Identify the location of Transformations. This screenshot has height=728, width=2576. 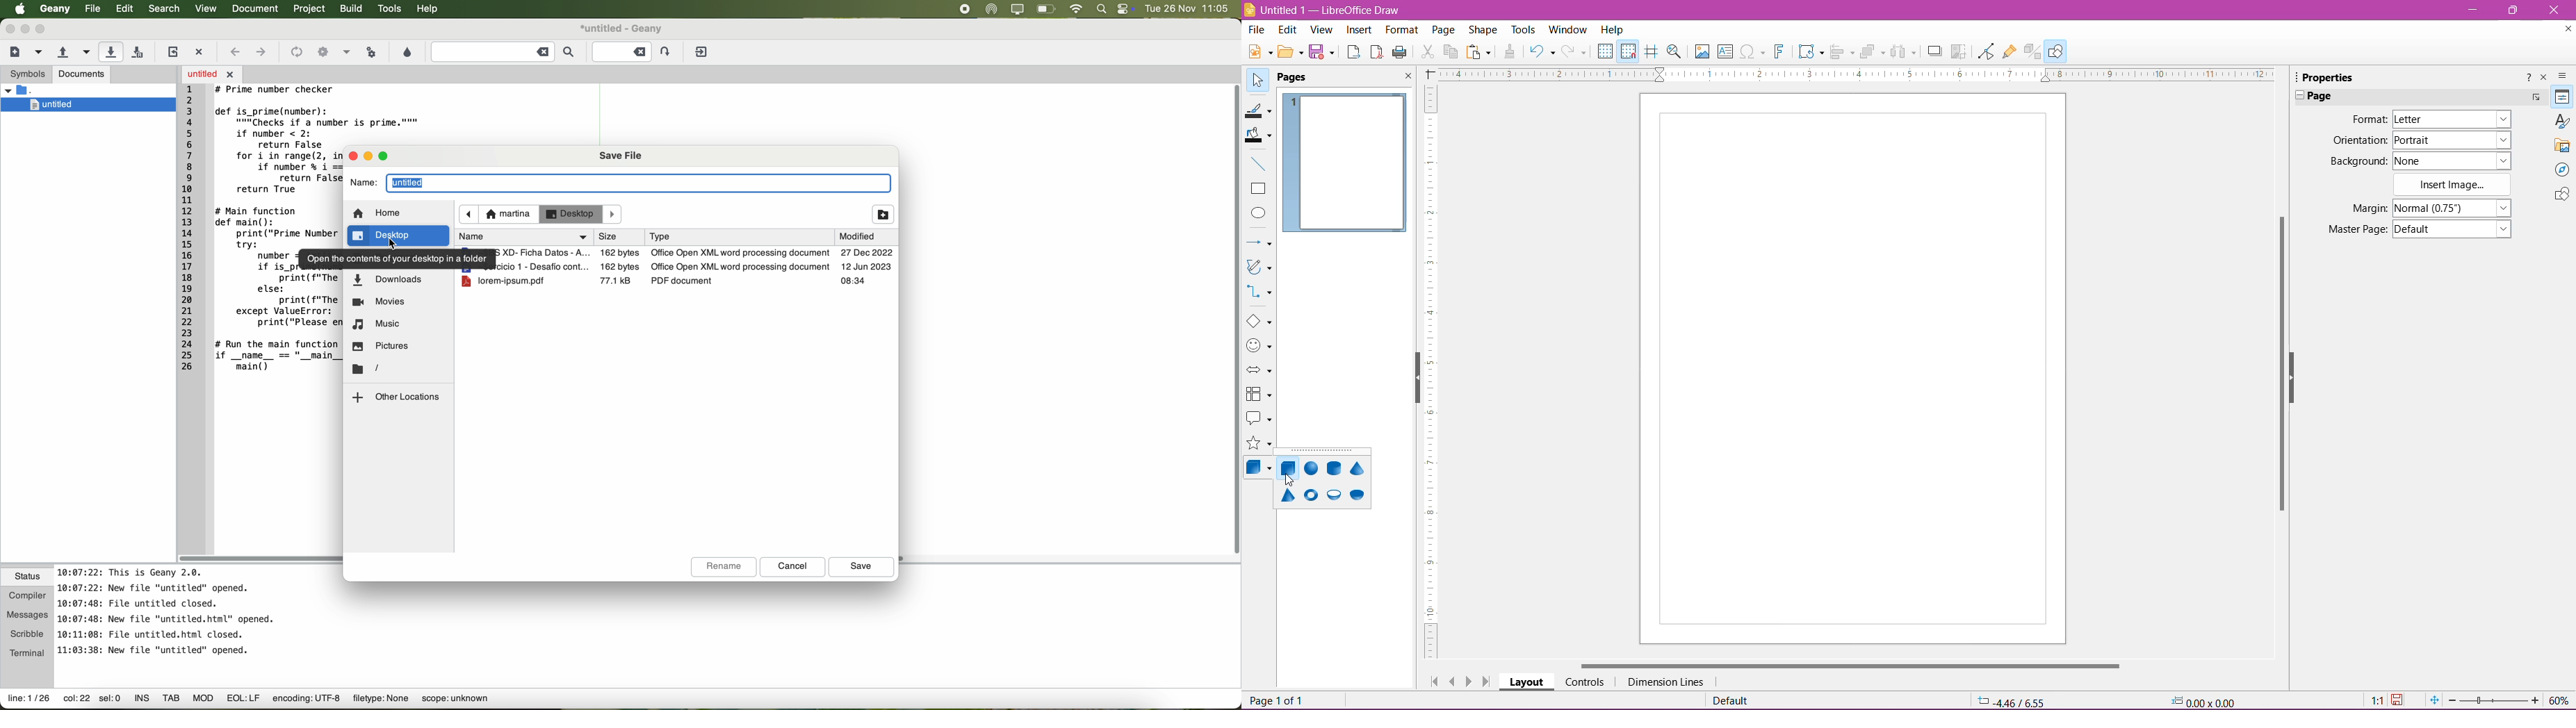
(1809, 51).